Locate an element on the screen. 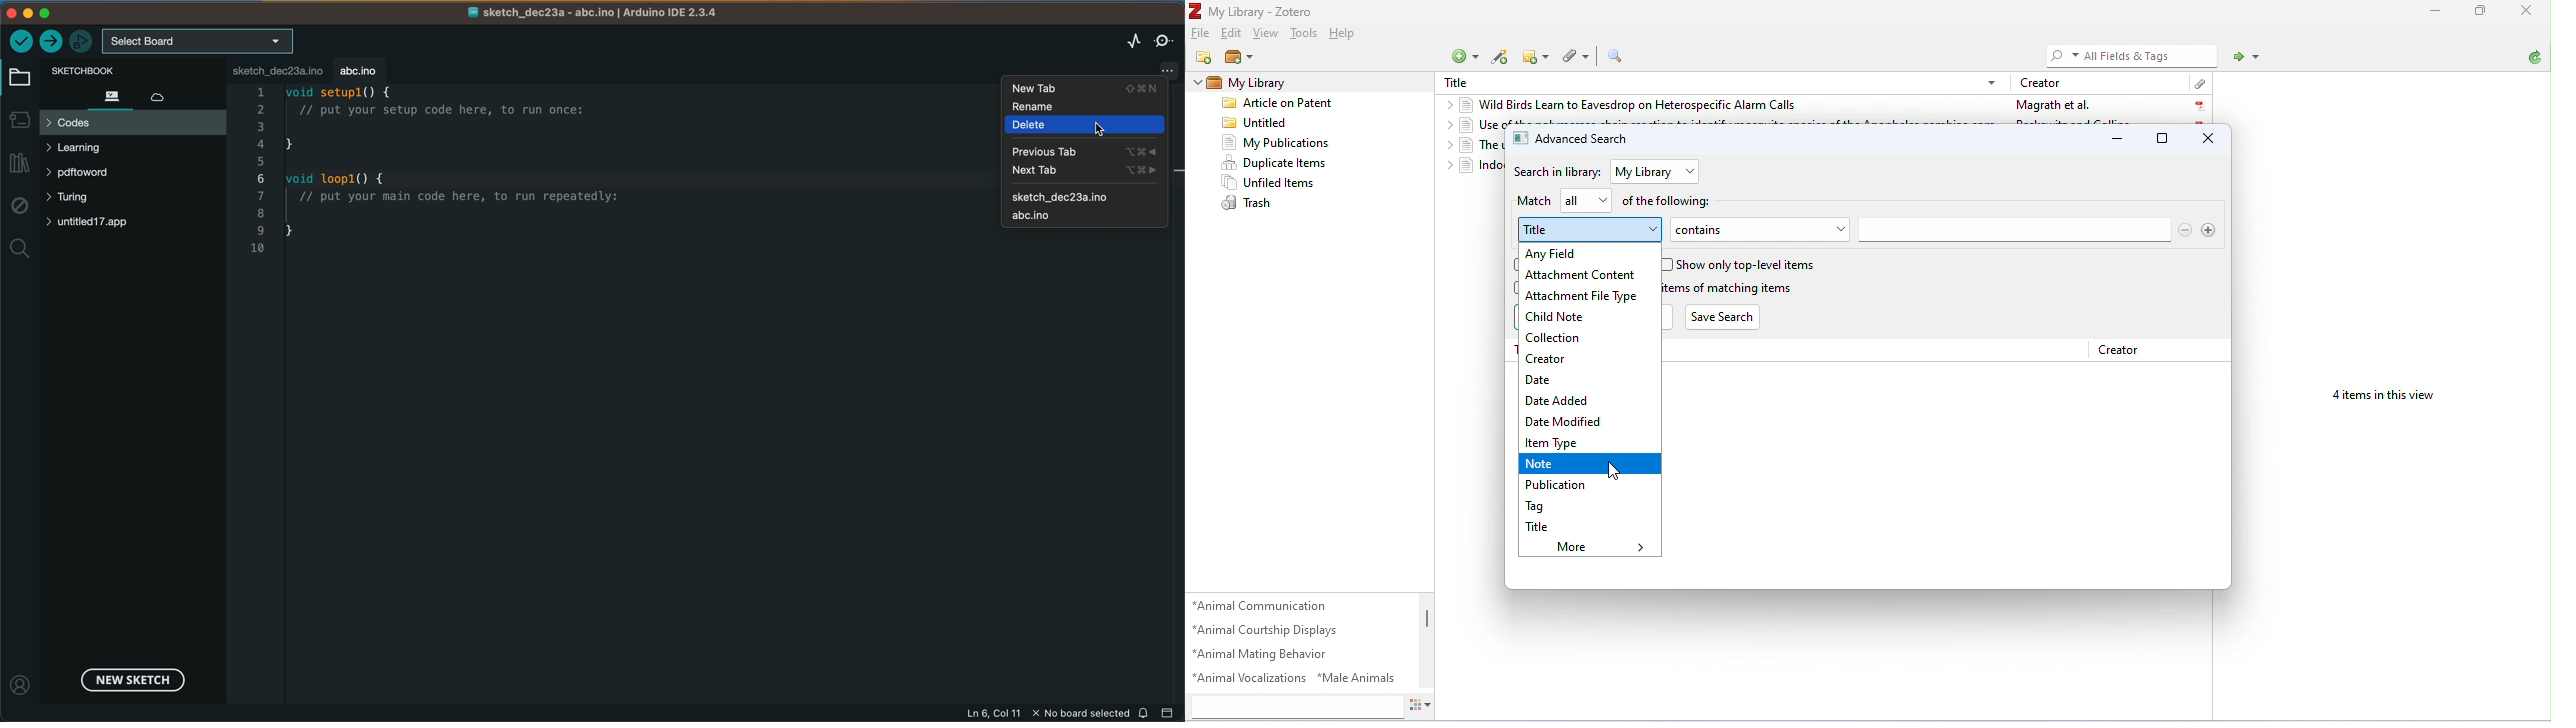 This screenshot has width=2576, height=728. new tab is located at coordinates (1087, 171).